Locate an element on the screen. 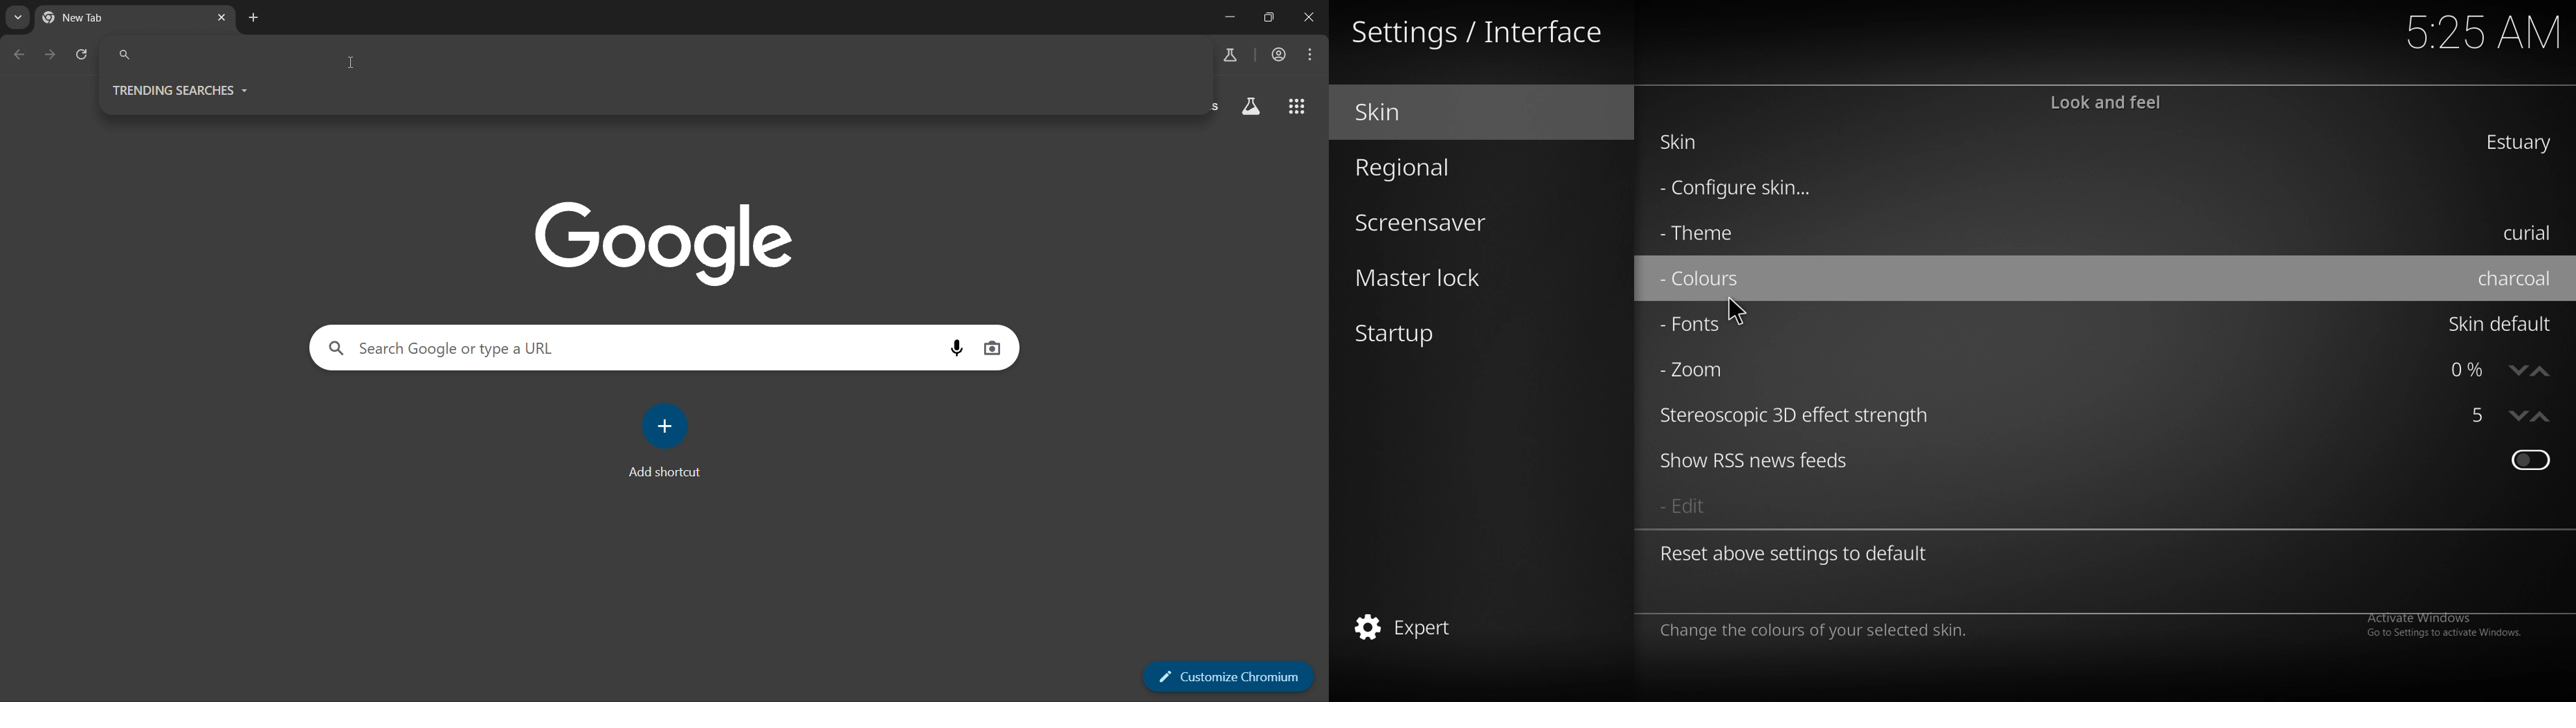 The image size is (2576, 728). estuary is located at coordinates (2519, 142).